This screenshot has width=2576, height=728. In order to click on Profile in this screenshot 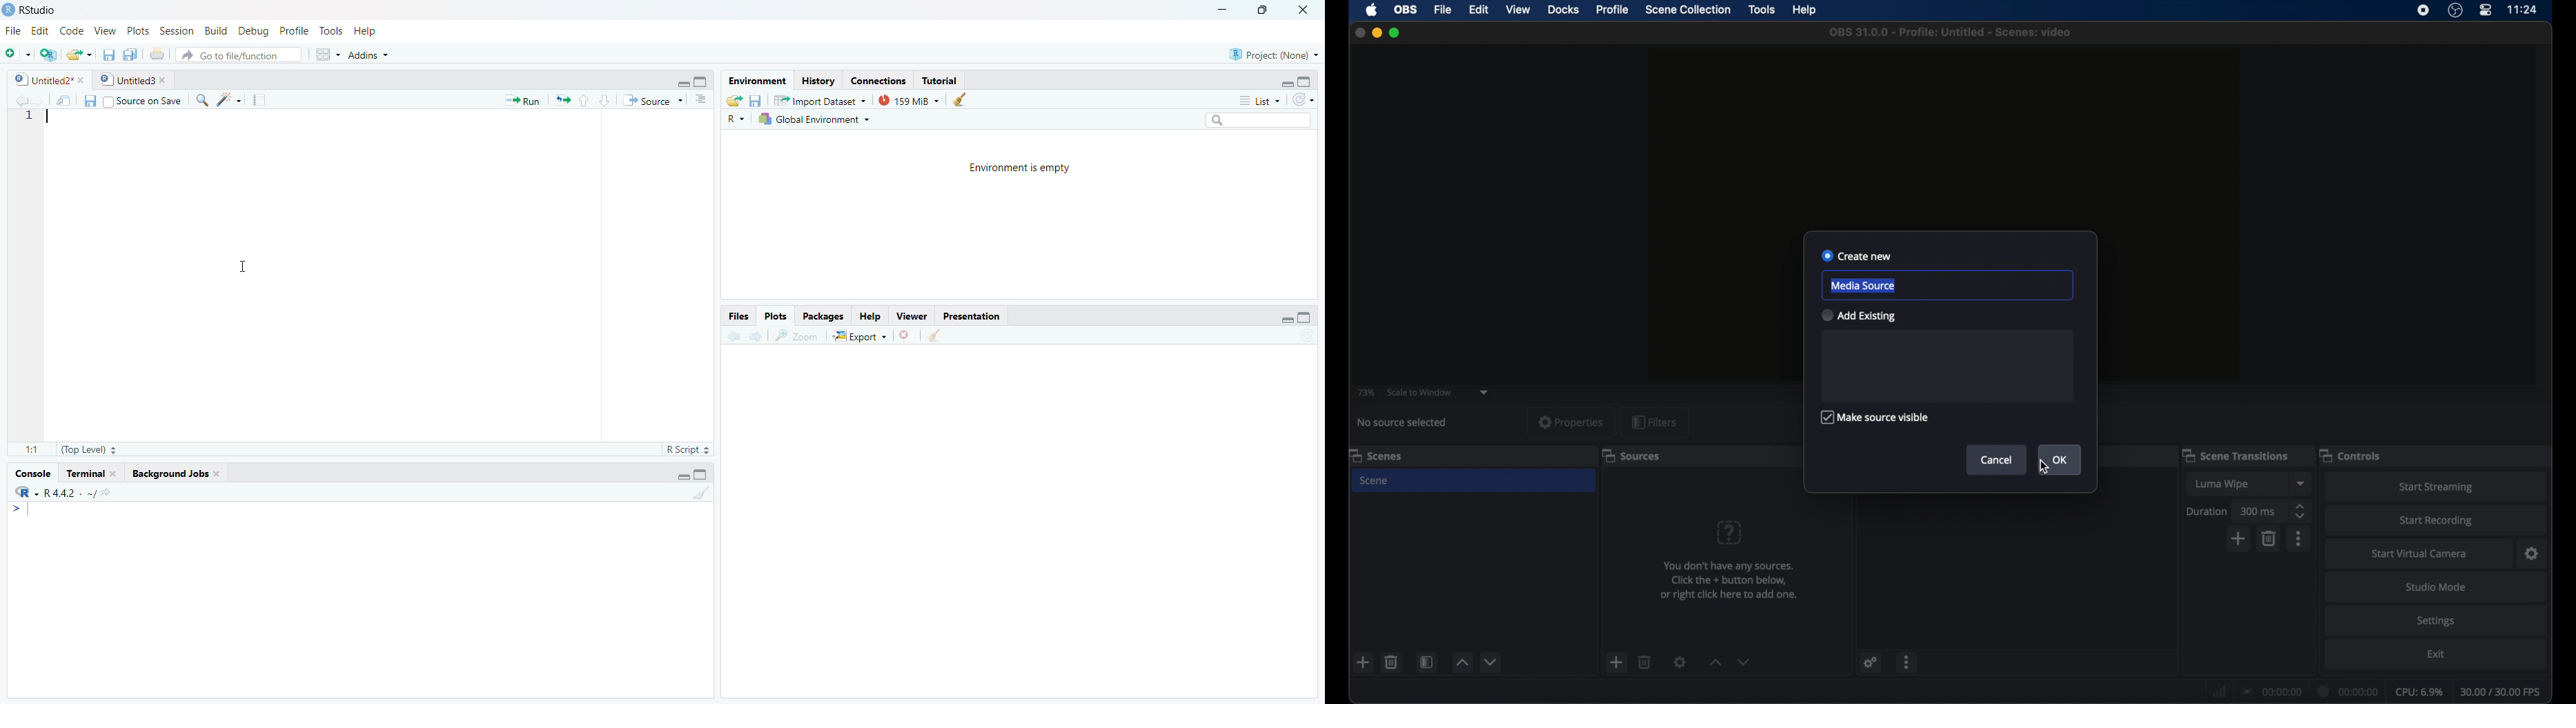, I will do `click(293, 30)`.